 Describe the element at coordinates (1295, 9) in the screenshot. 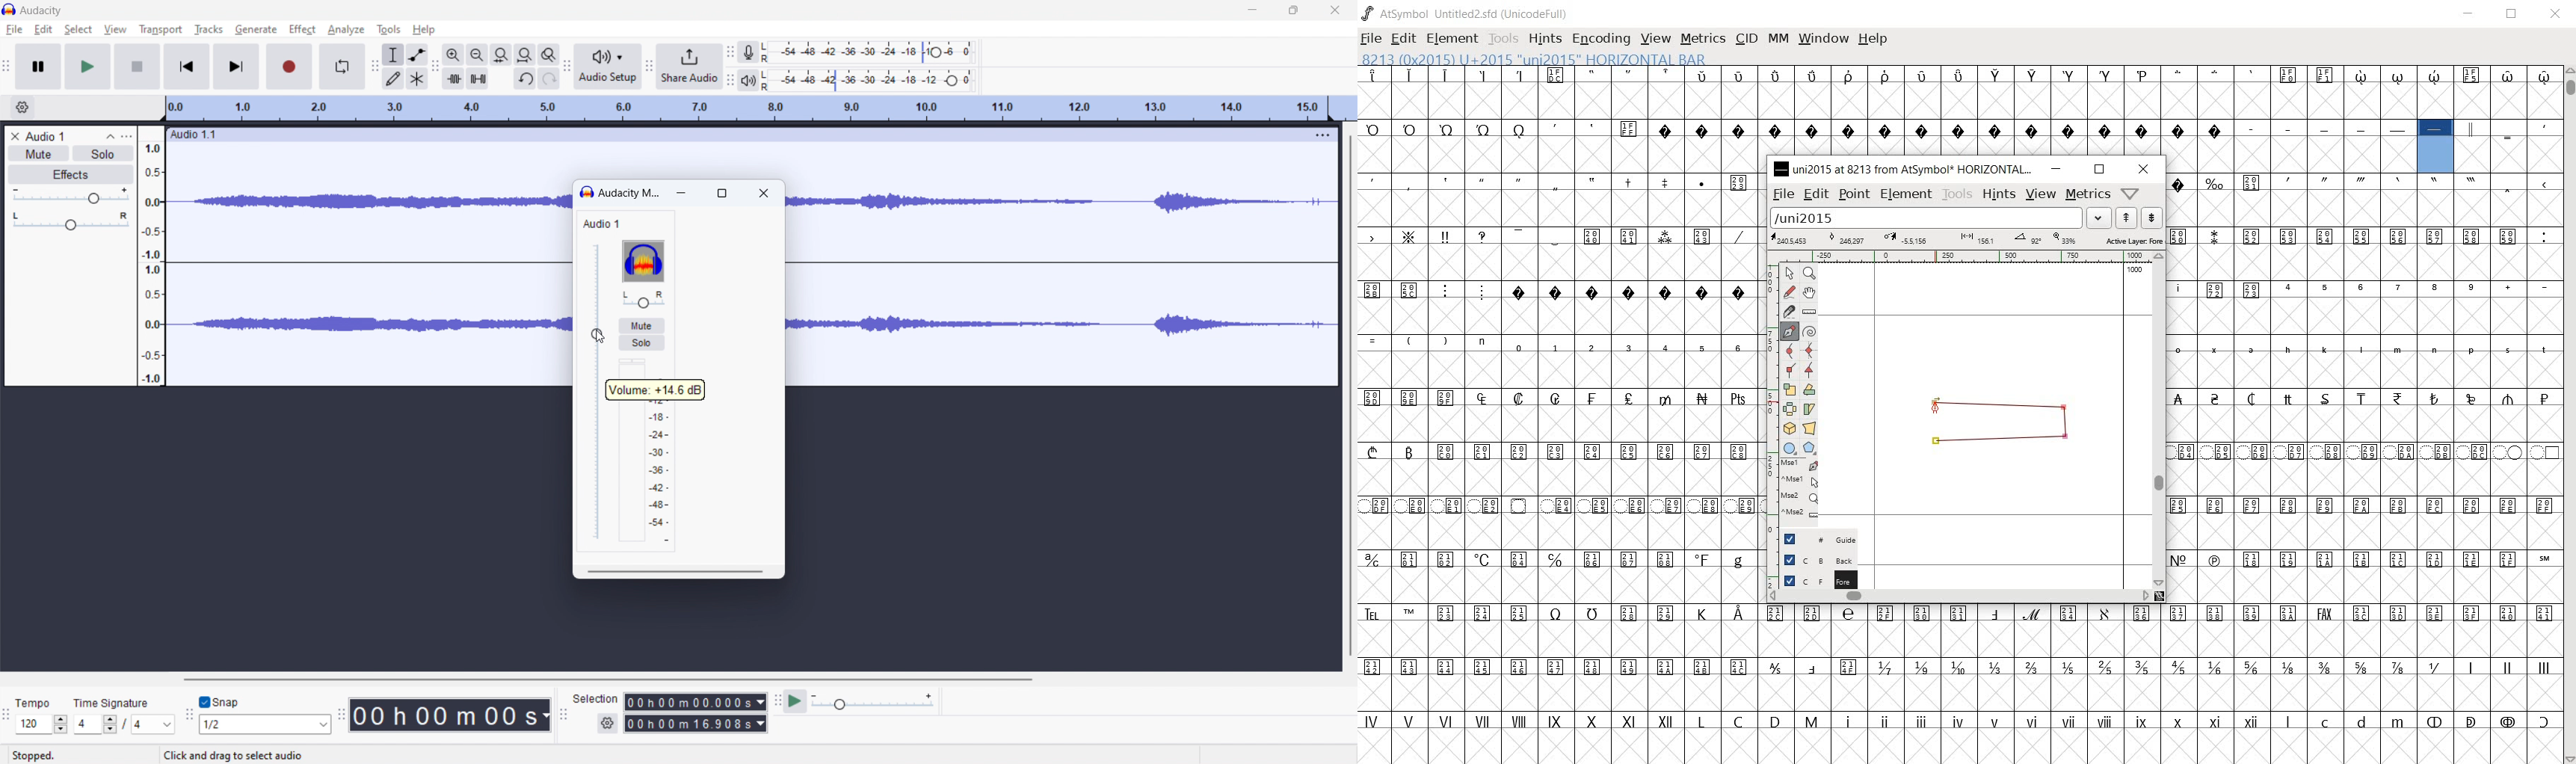

I see `maximize` at that location.